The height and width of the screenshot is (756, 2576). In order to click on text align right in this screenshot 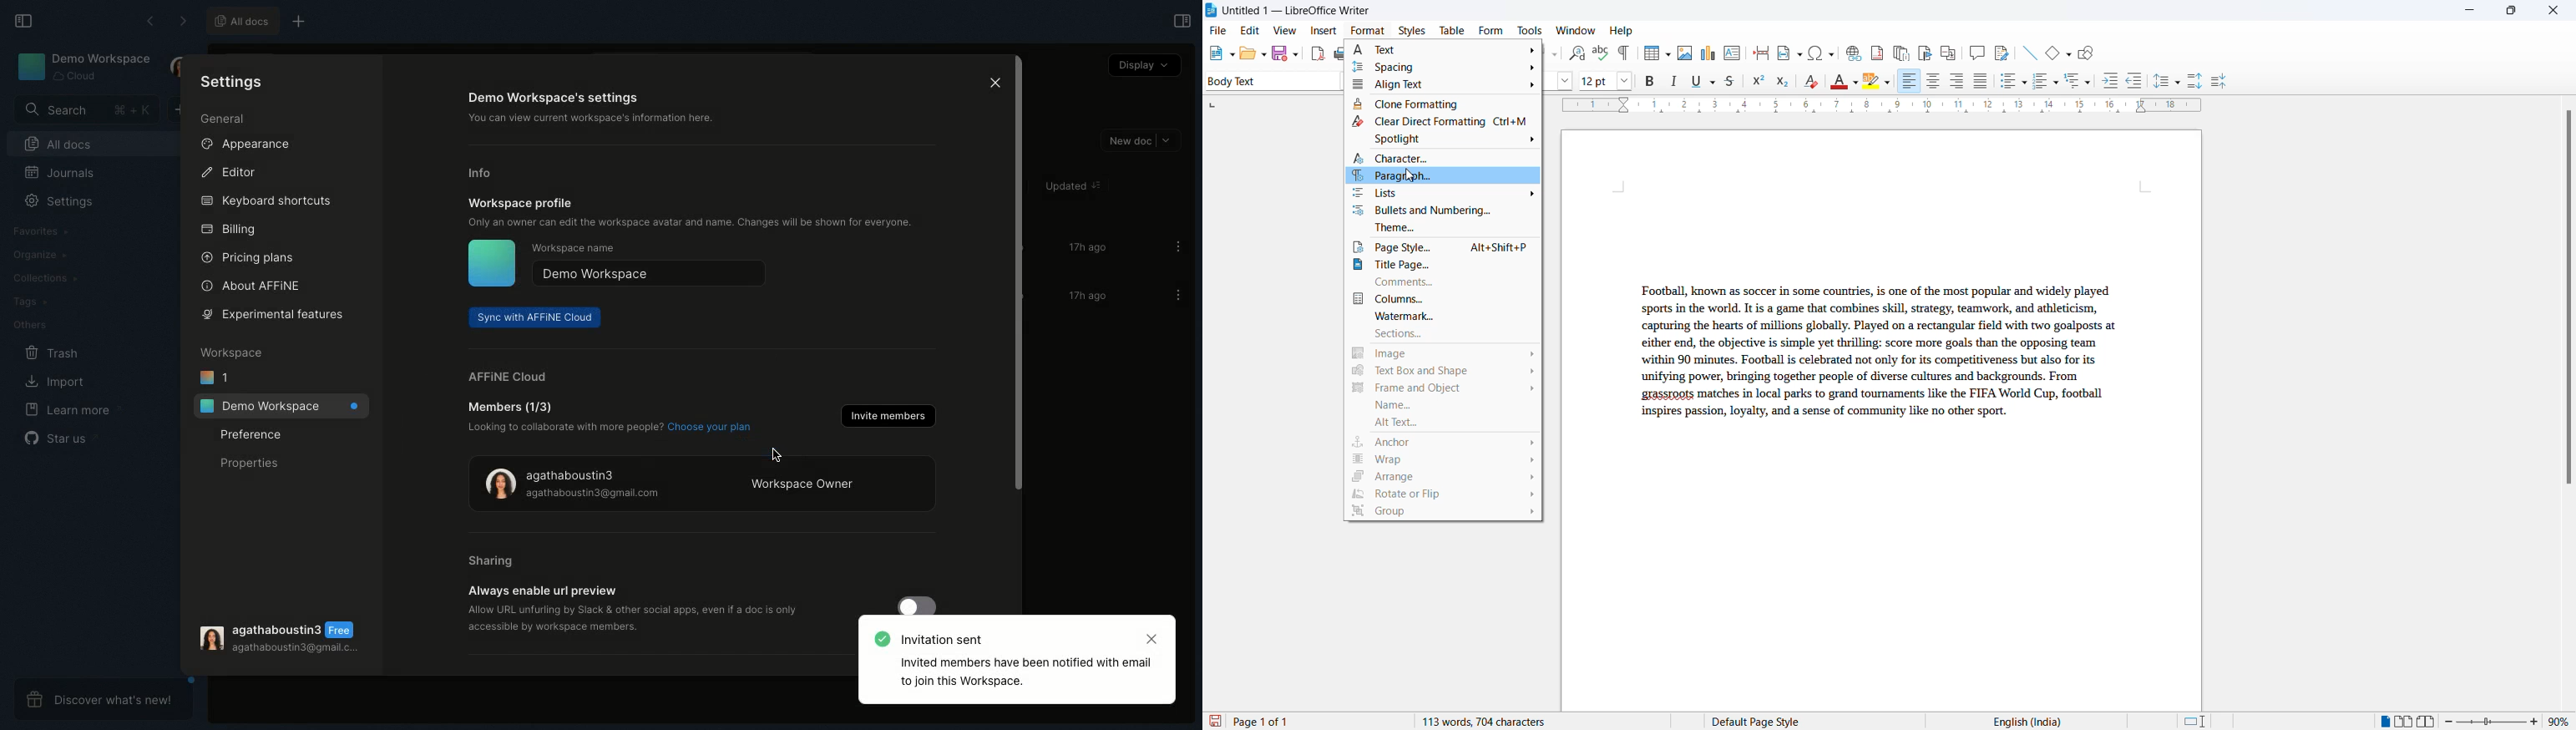, I will do `click(1959, 82)`.